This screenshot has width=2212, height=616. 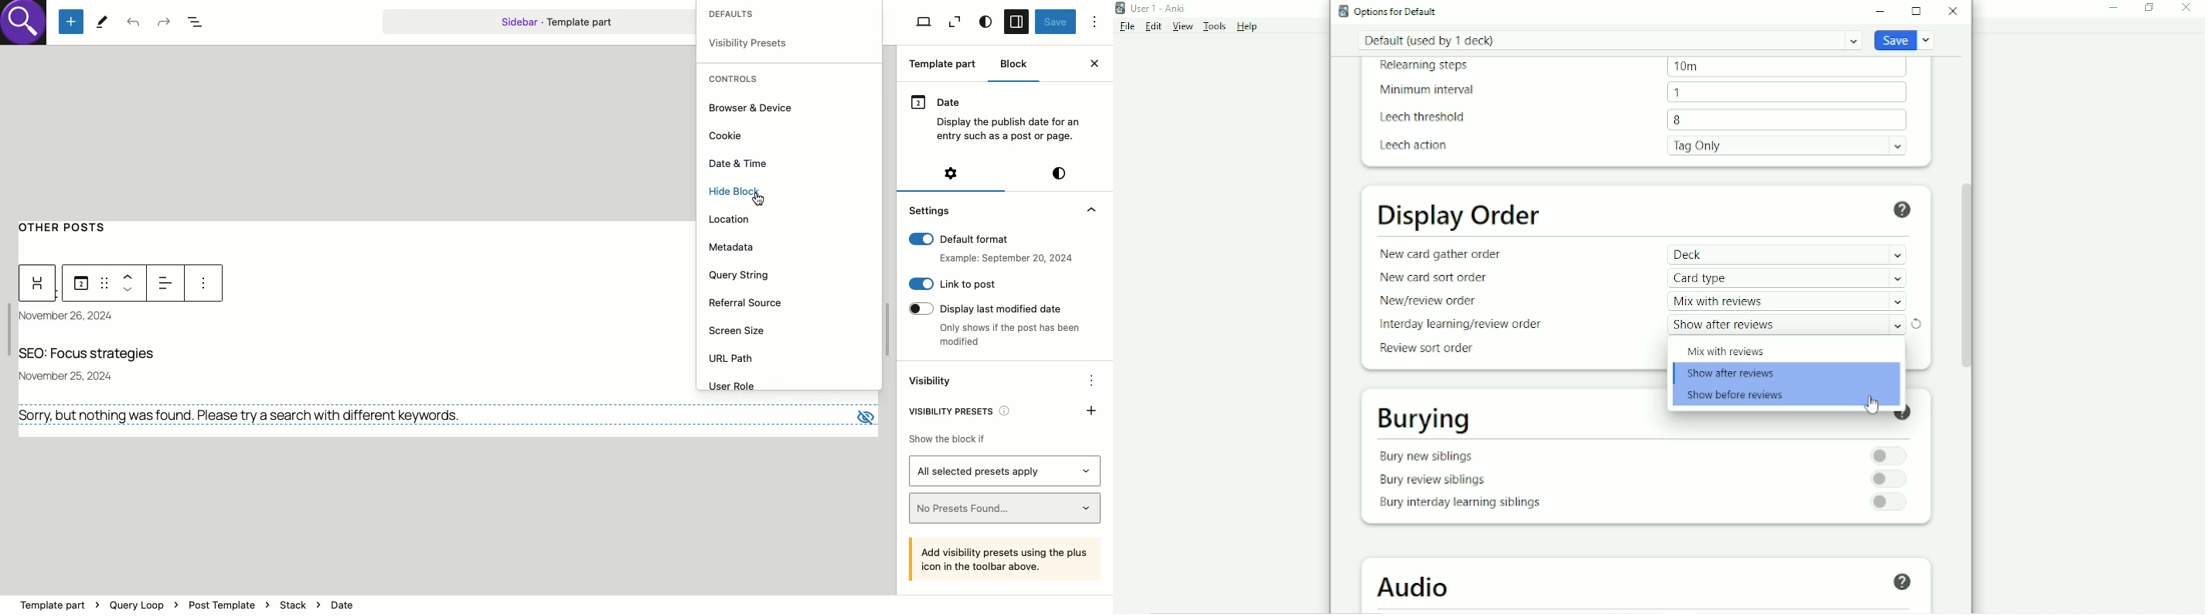 I want to click on Note, so click(x=1007, y=558).